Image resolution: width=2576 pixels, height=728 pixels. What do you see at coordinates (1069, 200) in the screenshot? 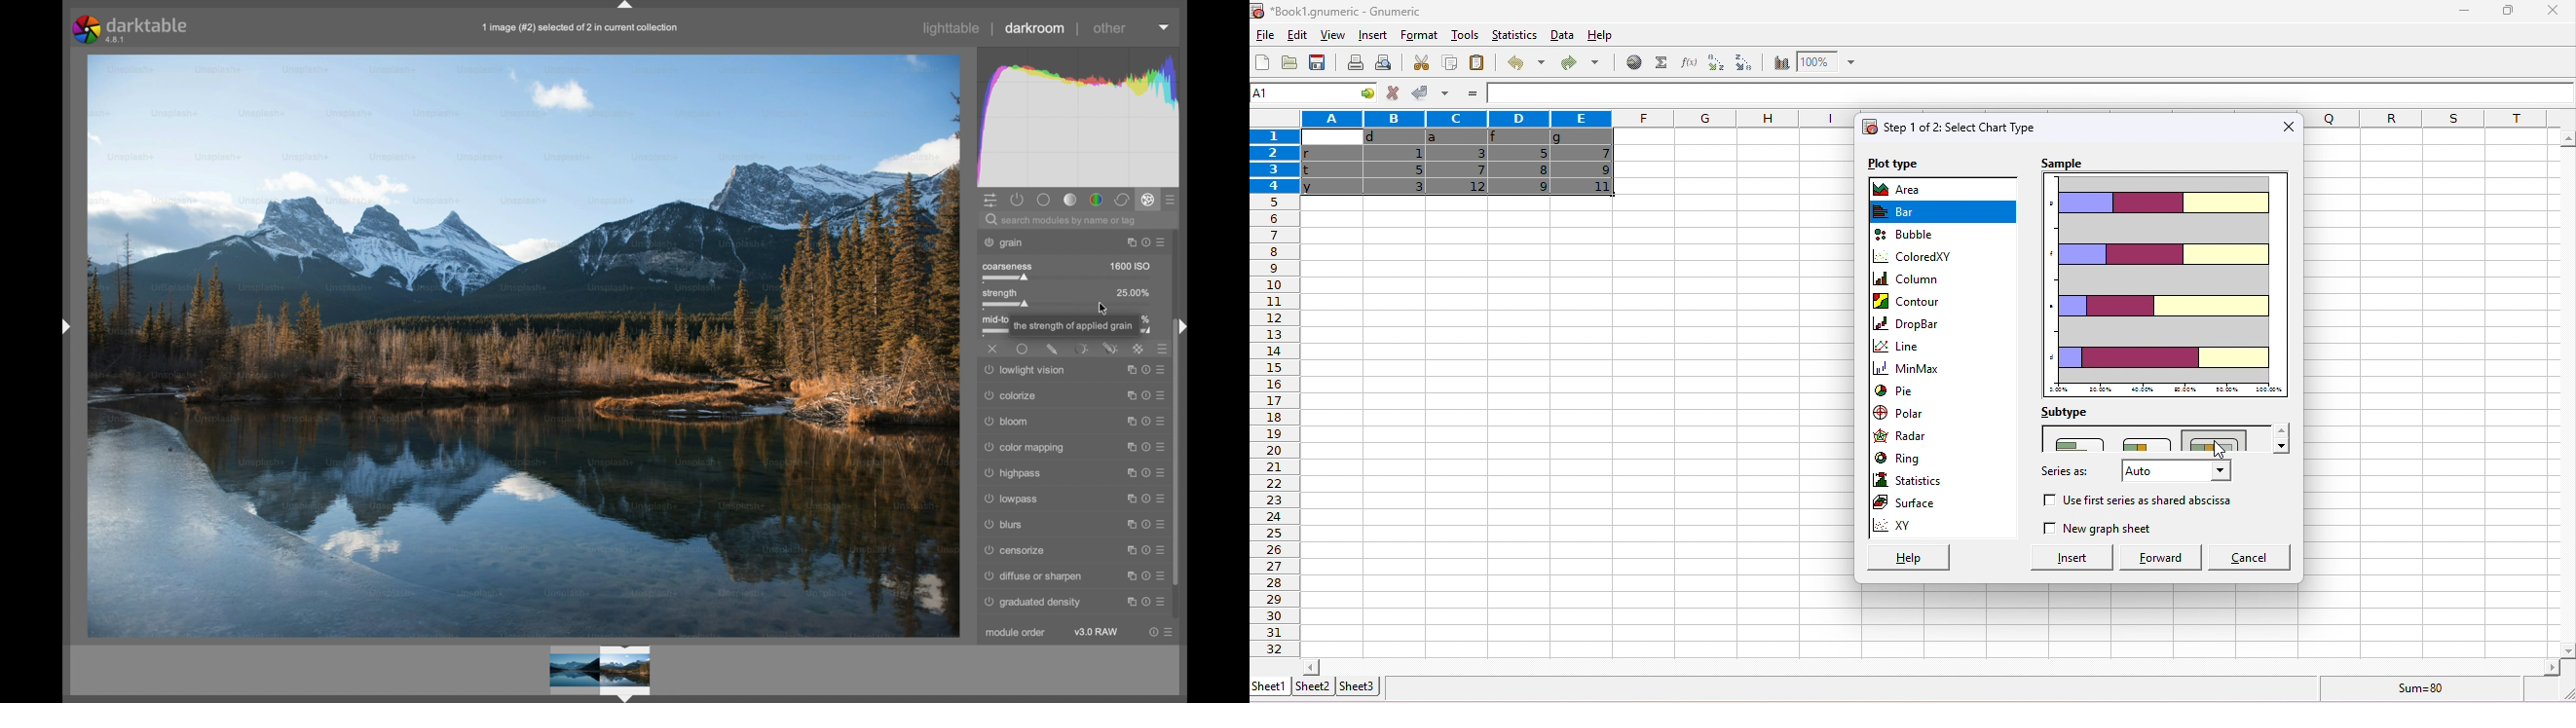
I see `tone` at bounding box center [1069, 200].